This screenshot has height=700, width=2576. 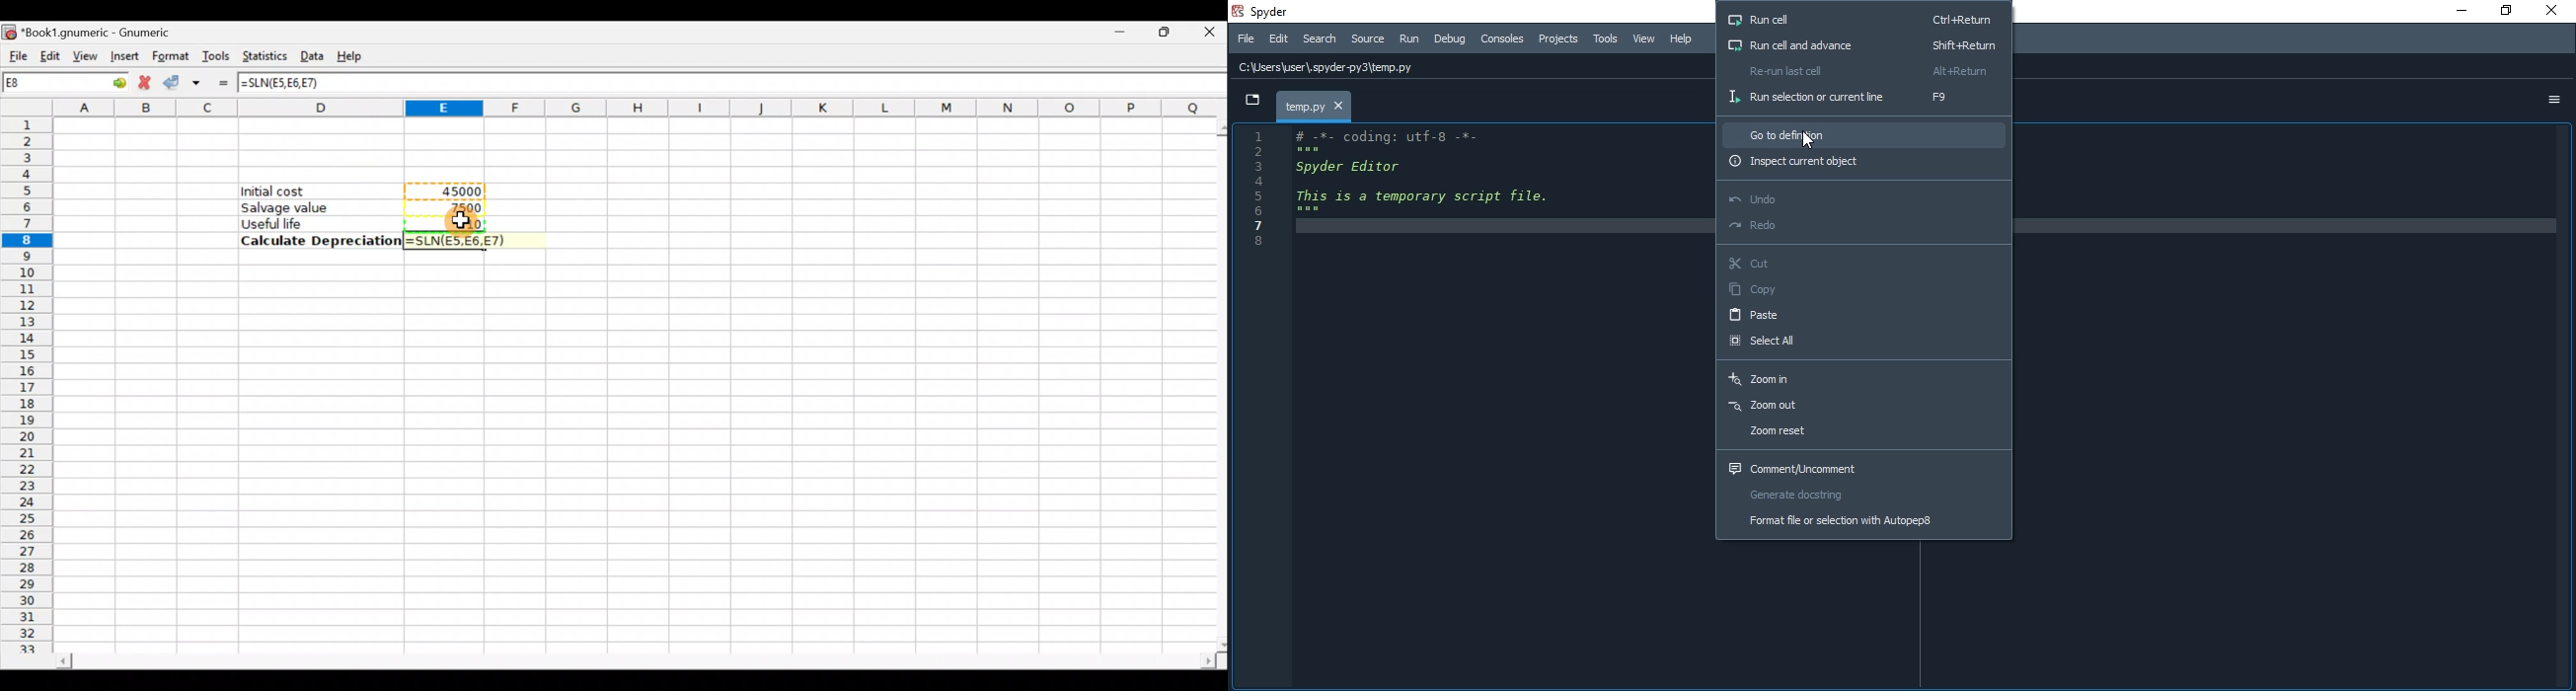 I want to click on 5 This 1s a temporary script file., so click(x=1402, y=195).